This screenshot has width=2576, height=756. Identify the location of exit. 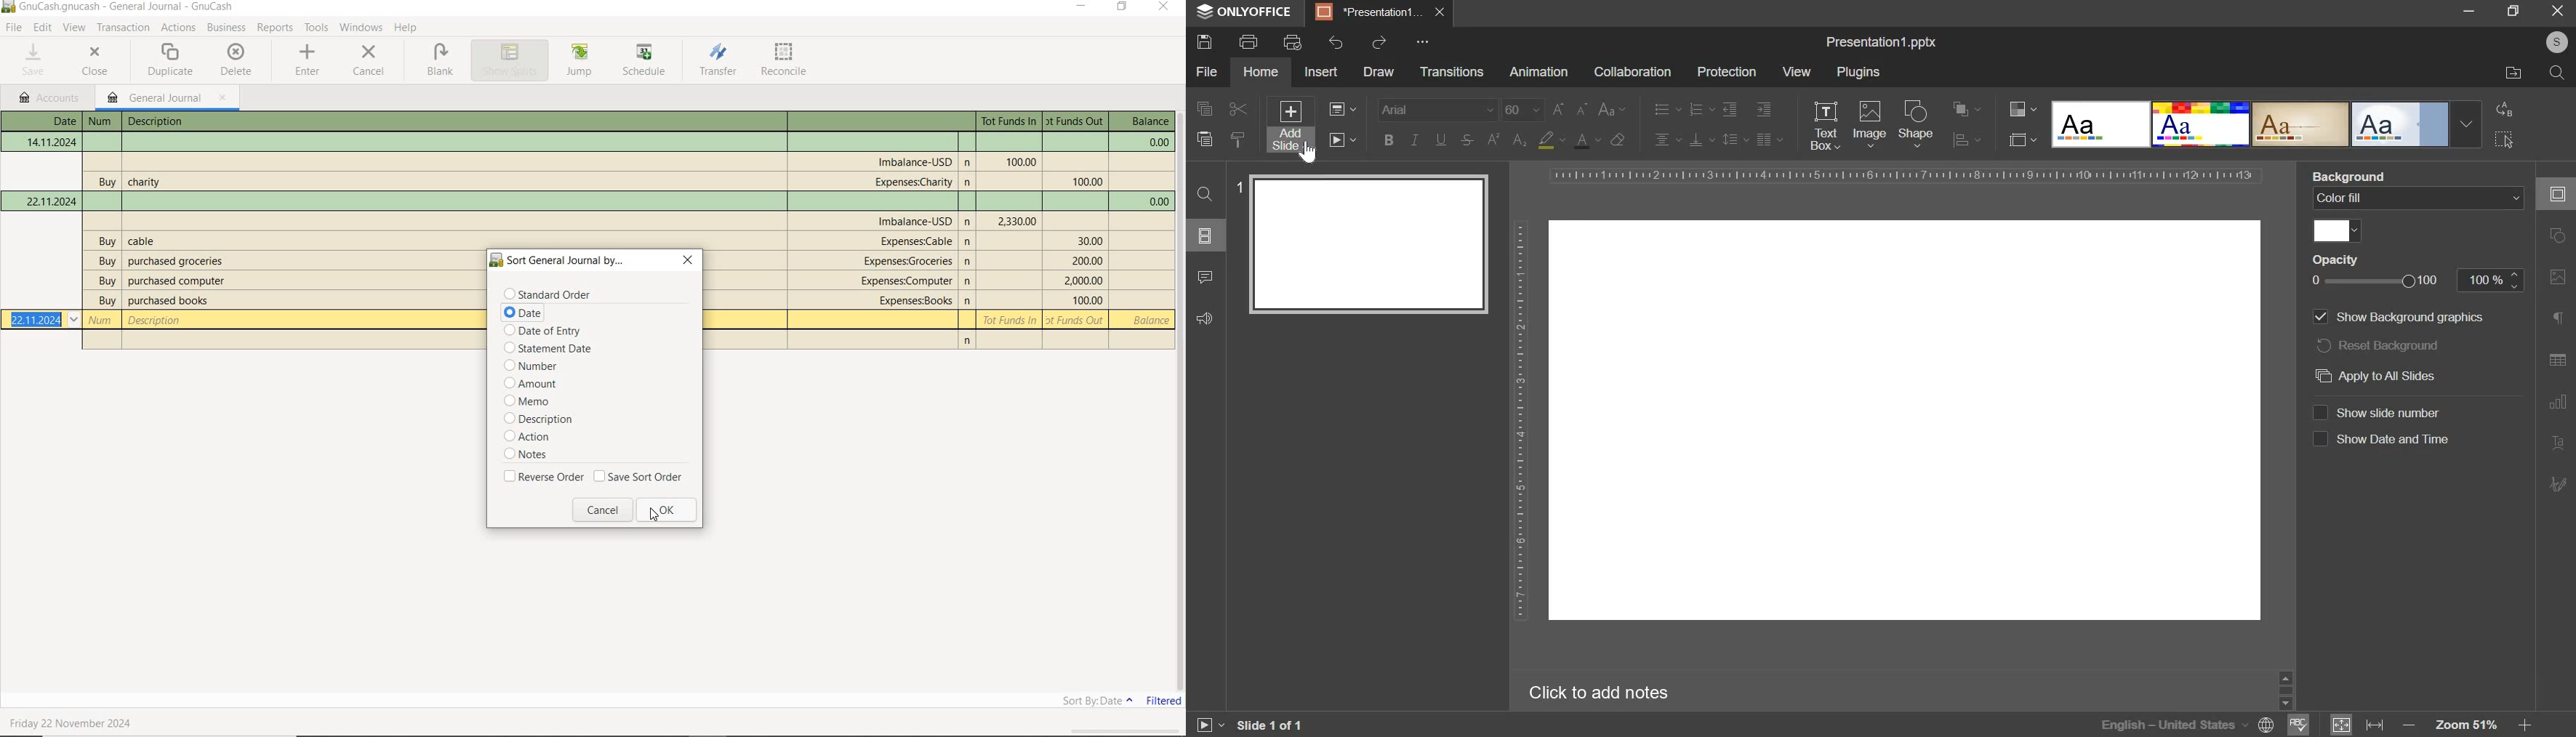
(2559, 9).